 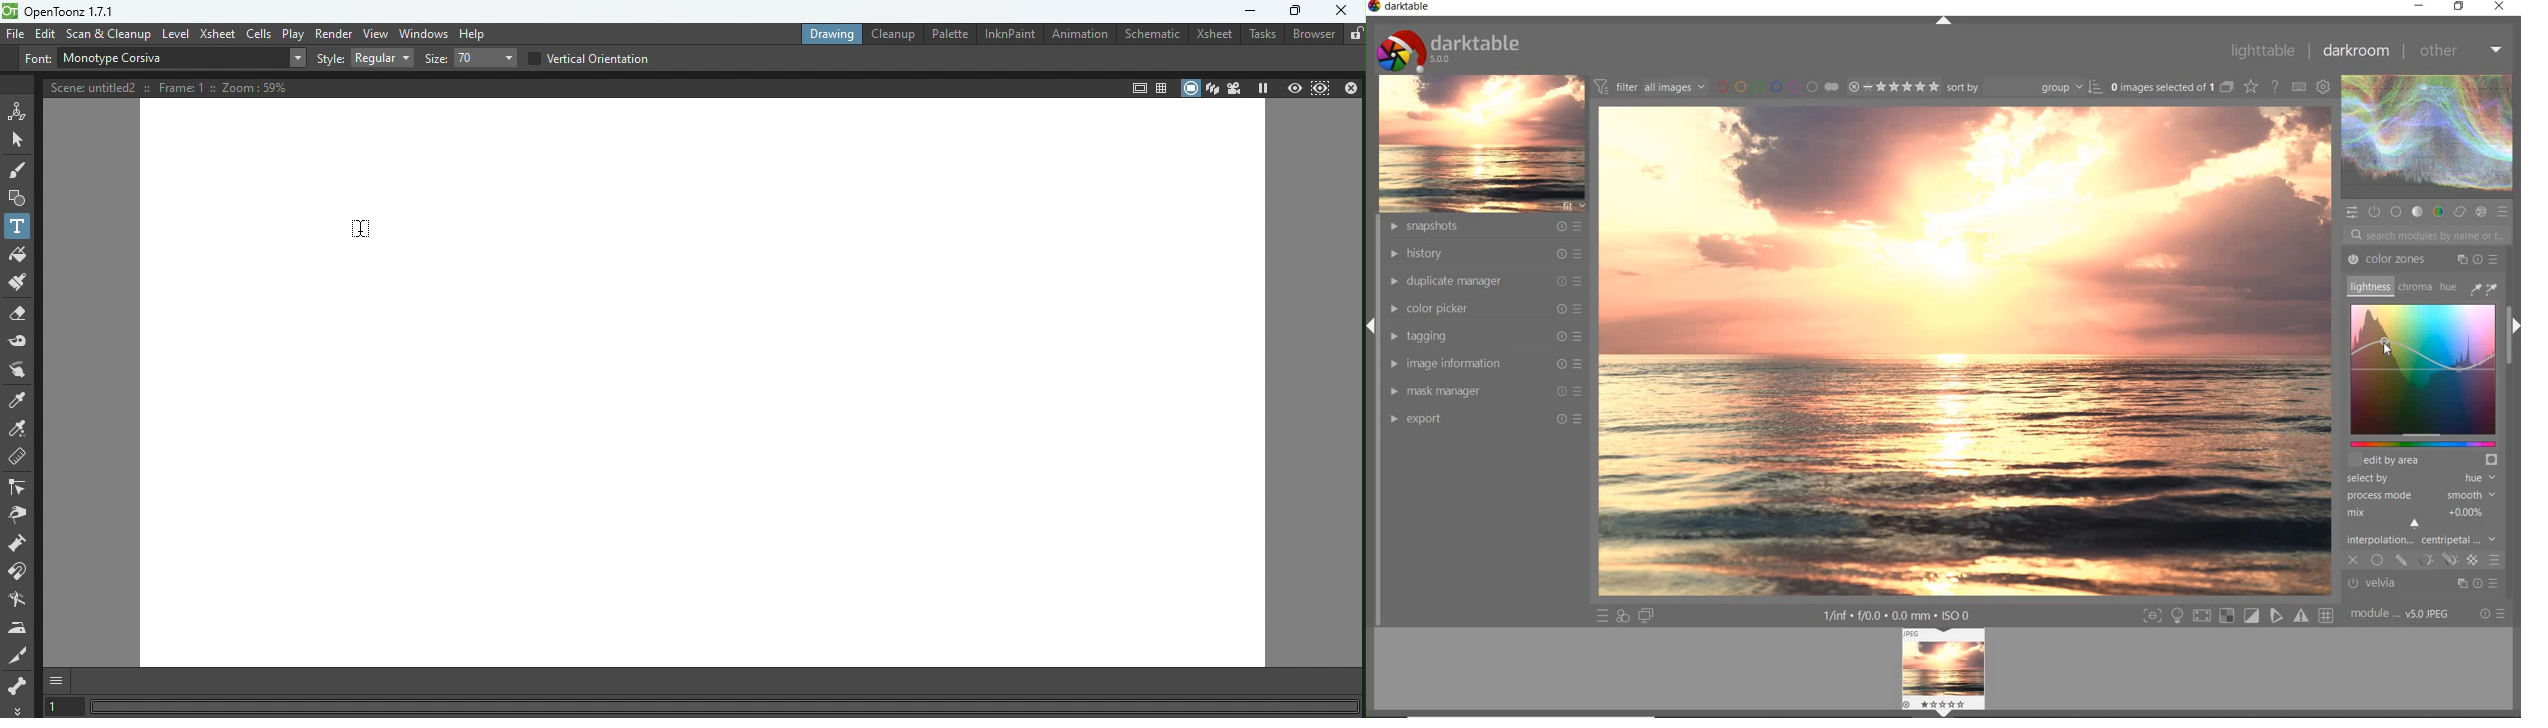 What do you see at coordinates (1263, 35) in the screenshot?
I see `Tasks` at bounding box center [1263, 35].